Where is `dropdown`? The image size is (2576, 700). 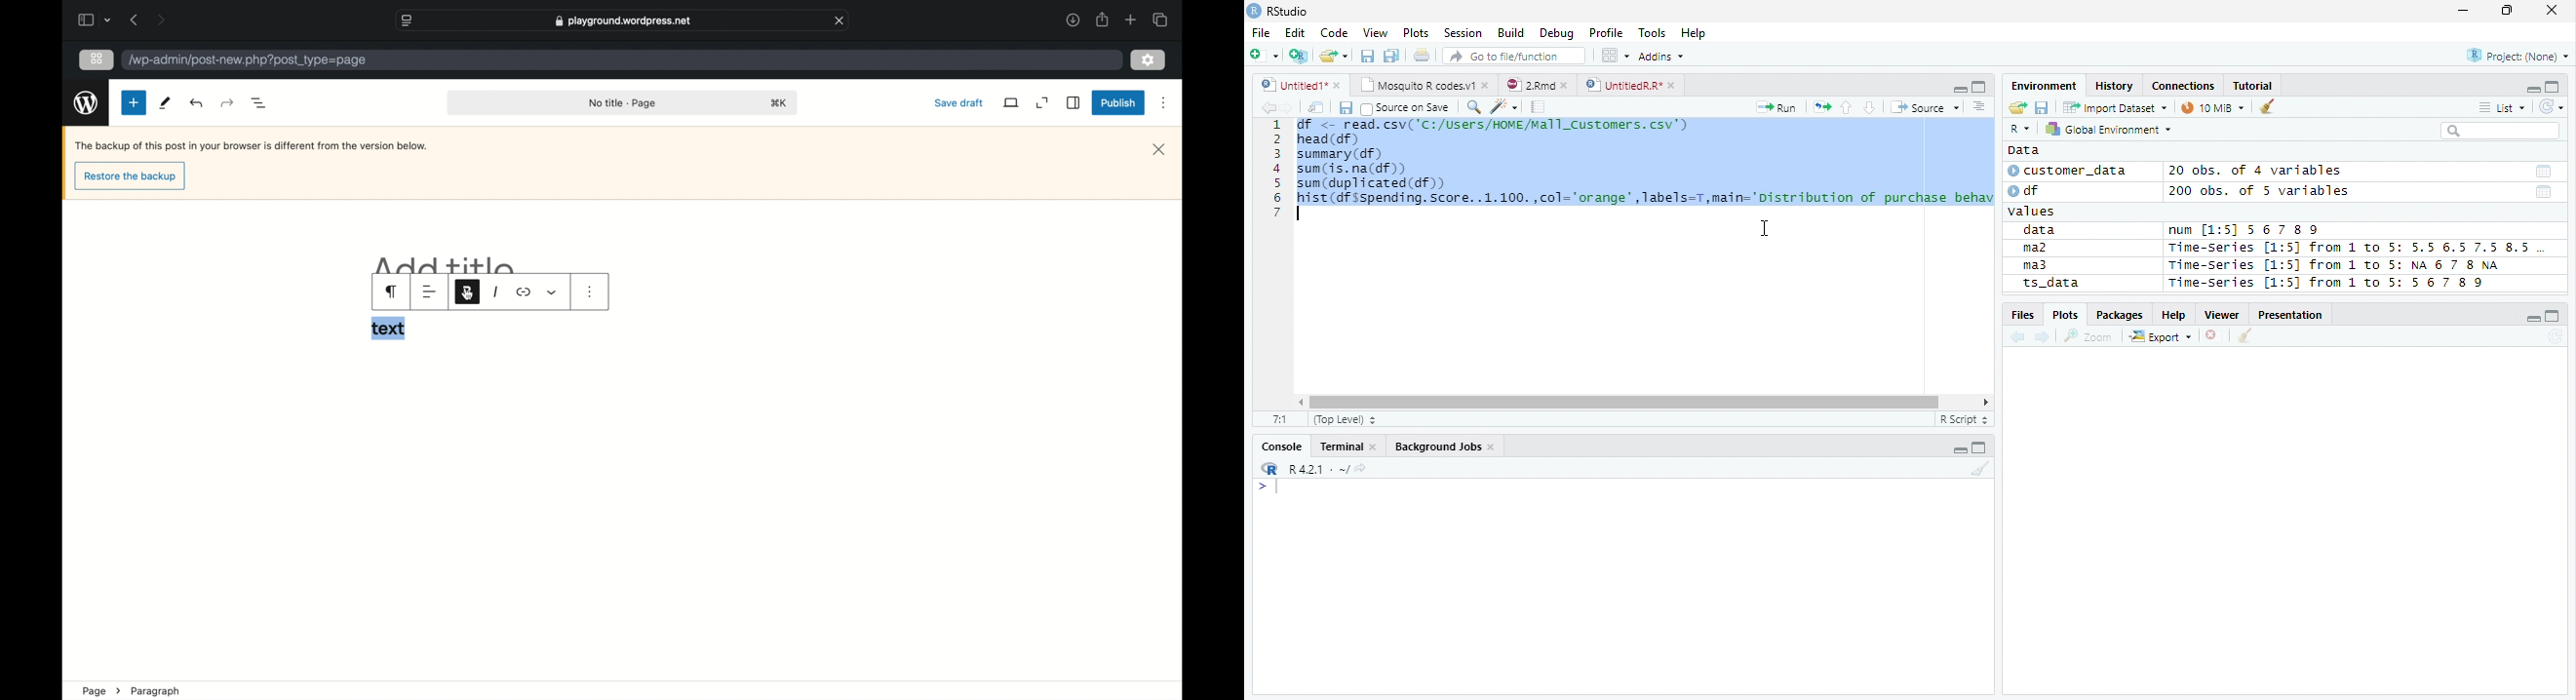
dropdown is located at coordinates (552, 292).